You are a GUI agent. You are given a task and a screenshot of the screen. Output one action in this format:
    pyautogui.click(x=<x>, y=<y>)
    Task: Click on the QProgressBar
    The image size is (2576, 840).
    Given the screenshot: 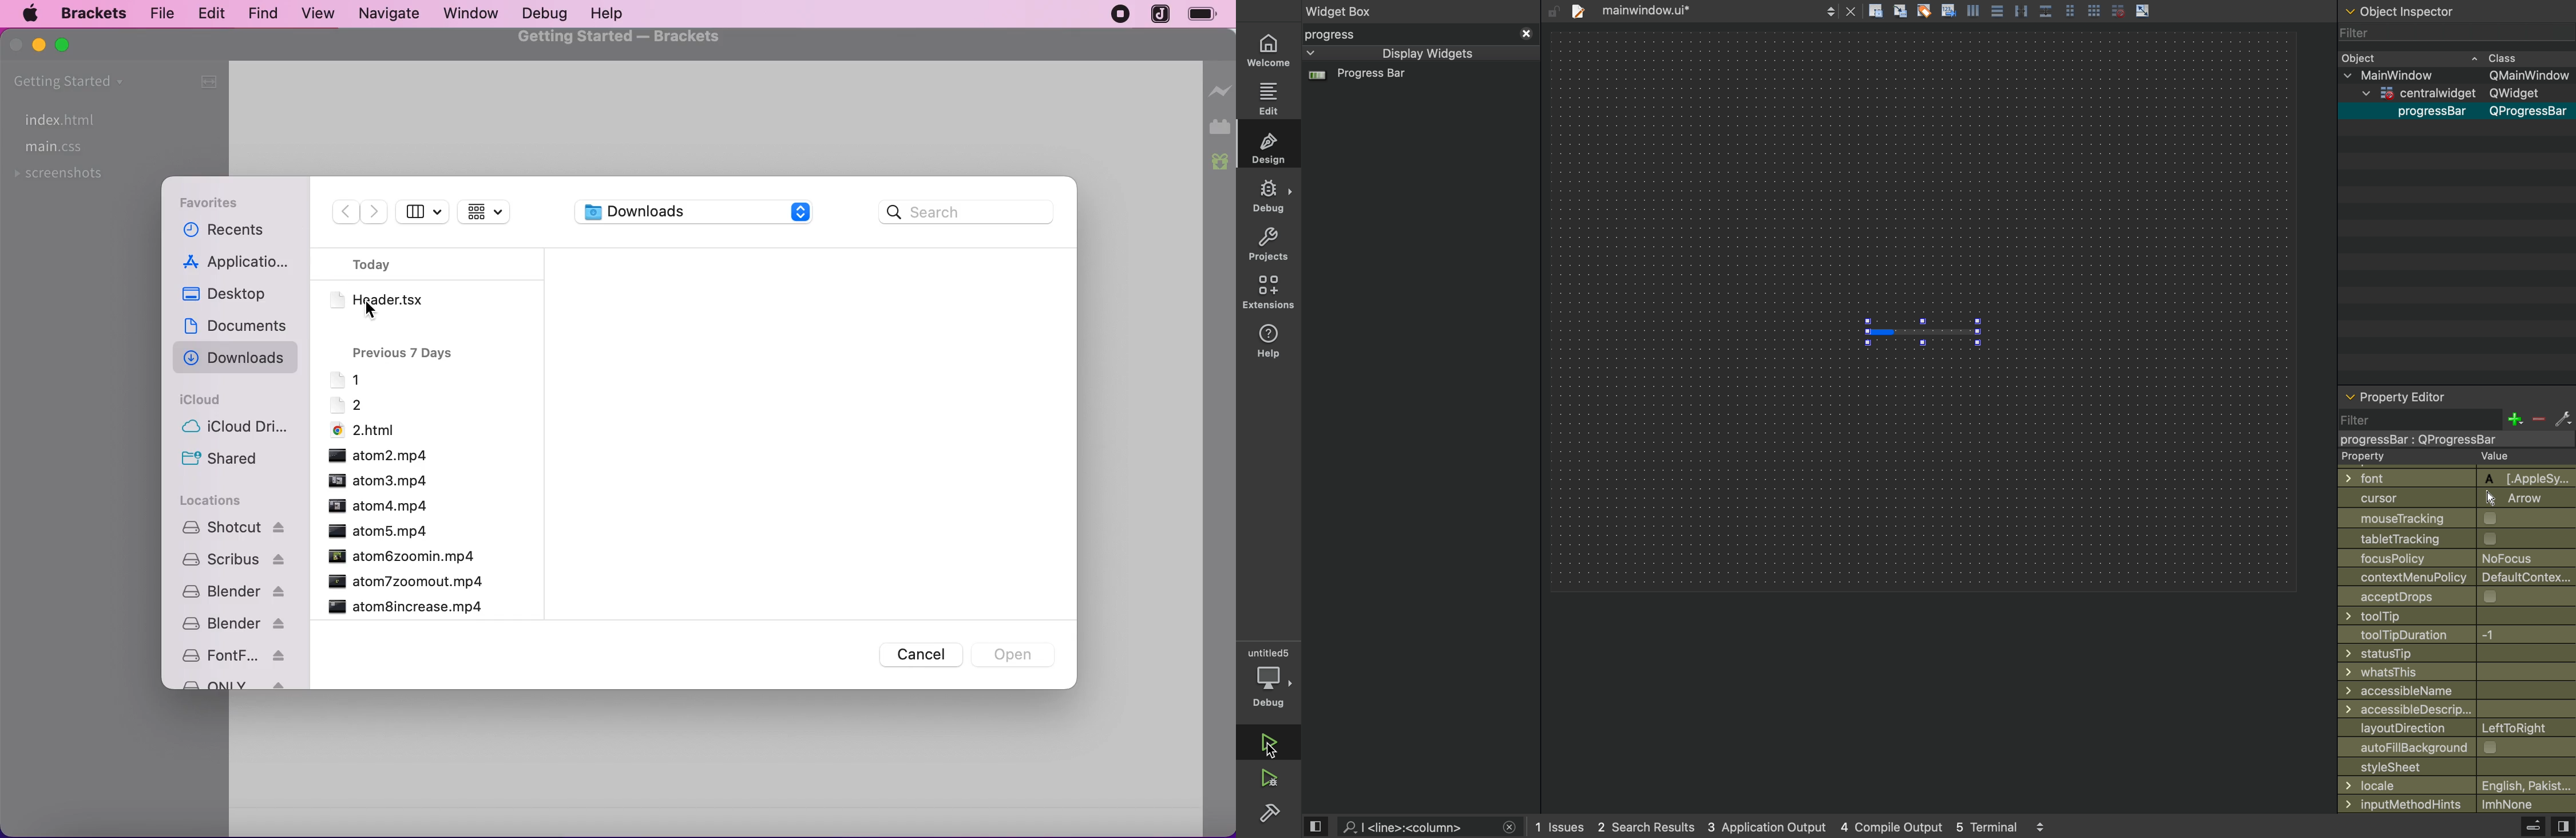 What is the action you would take?
    pyautogui.click(x=2530, y=112)
    